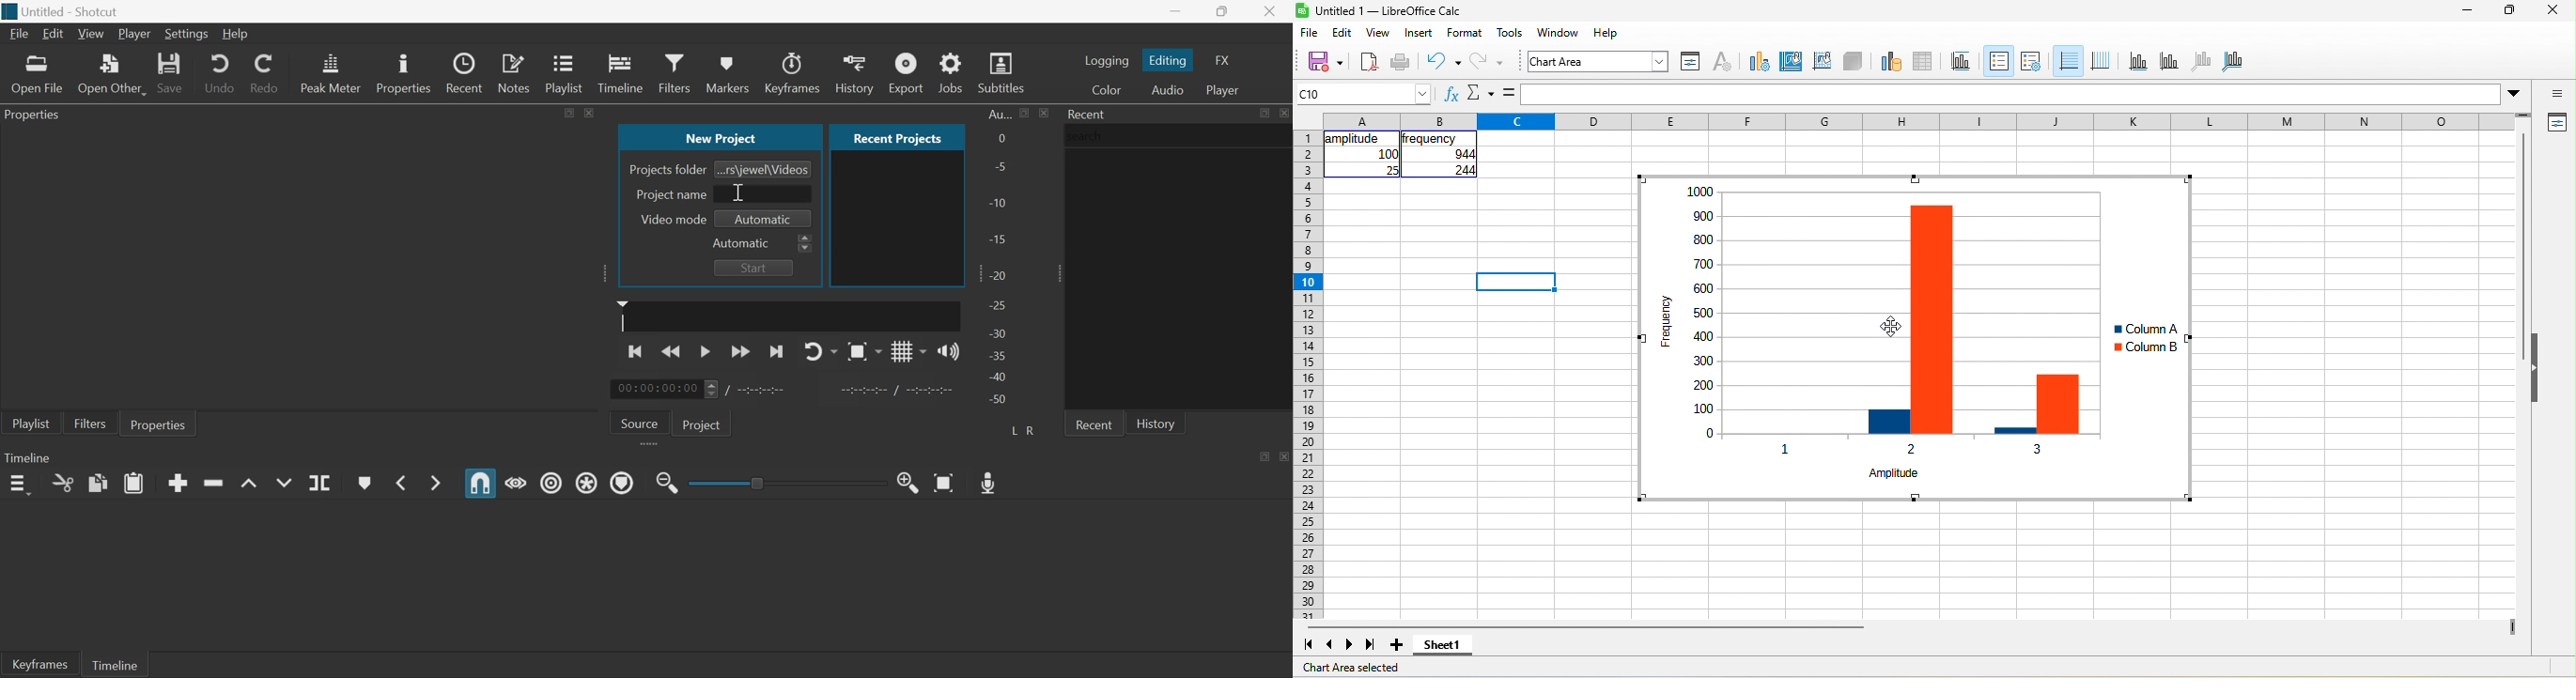 The height and width of the screenshot is (700, 2576). What do you see at coordinates (711, 389) in the screenshot?
I see `Scroll buttons` at bounding box center [711, 389].